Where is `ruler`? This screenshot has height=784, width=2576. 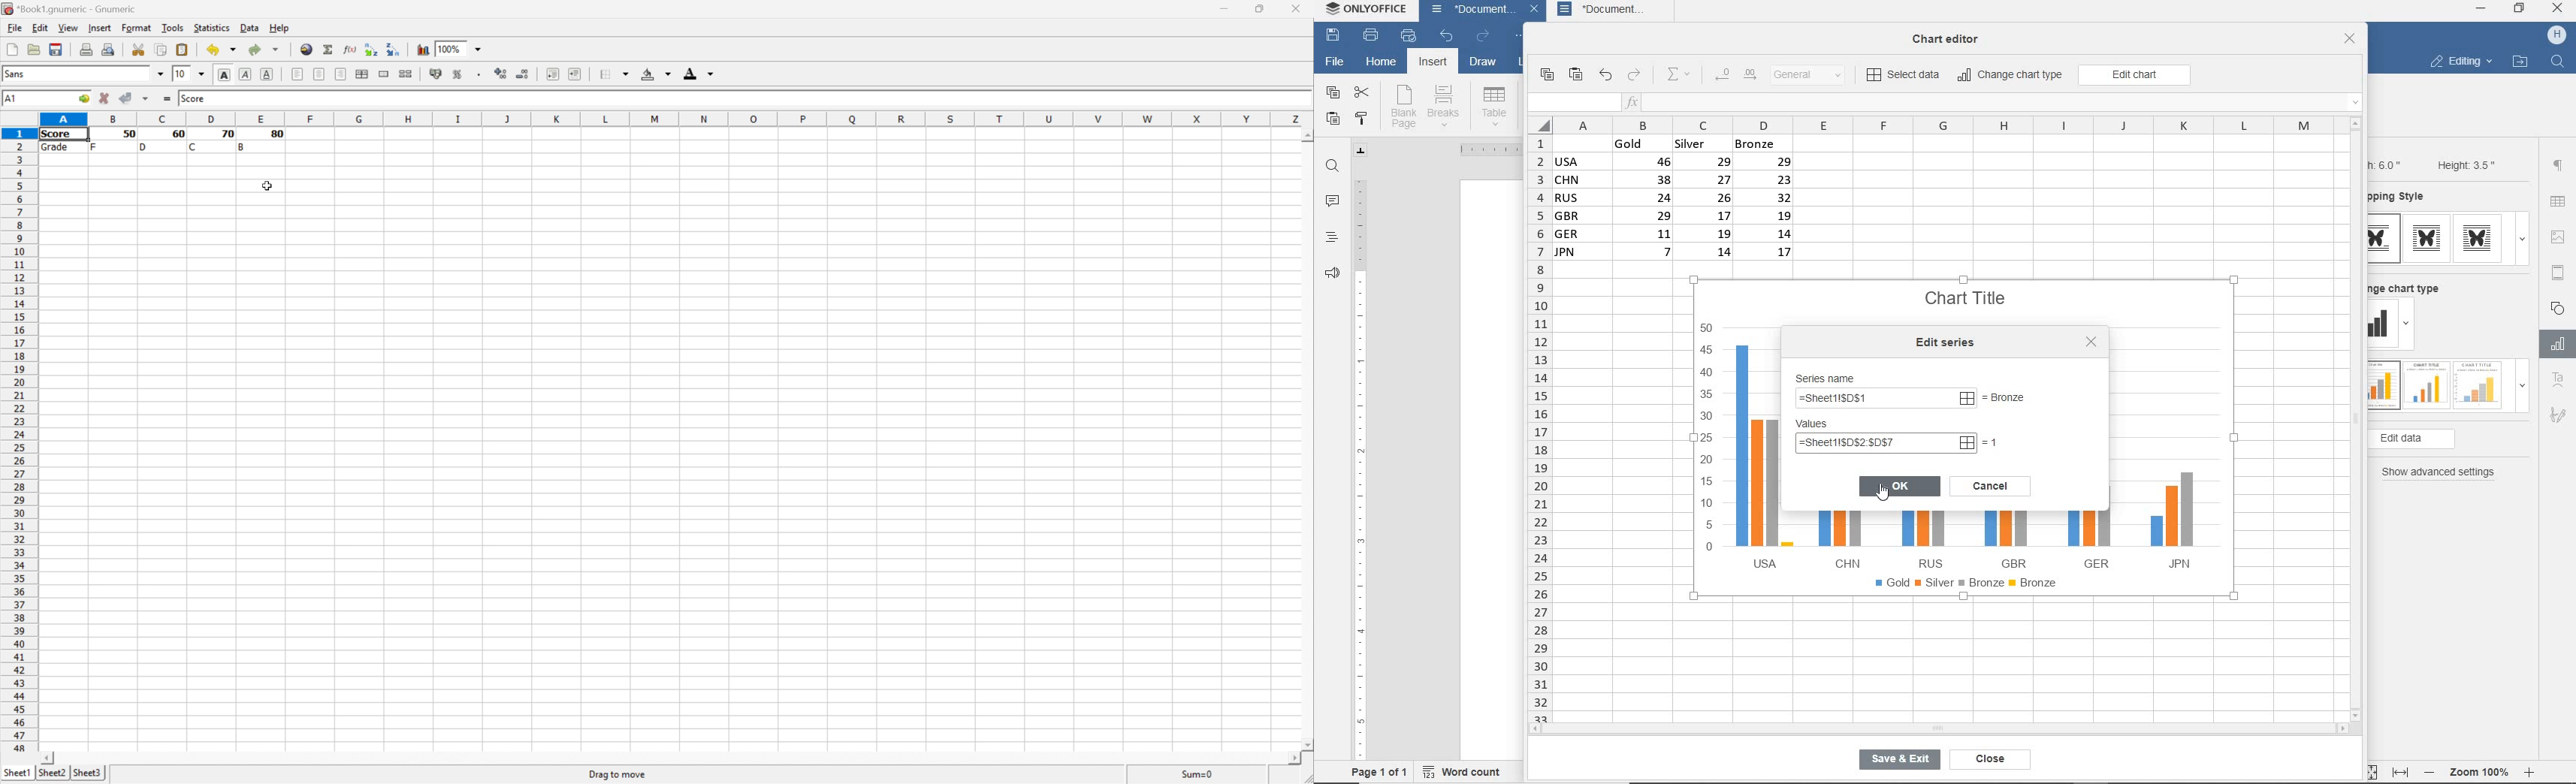
ruler is located at coordinates (1483, 149).